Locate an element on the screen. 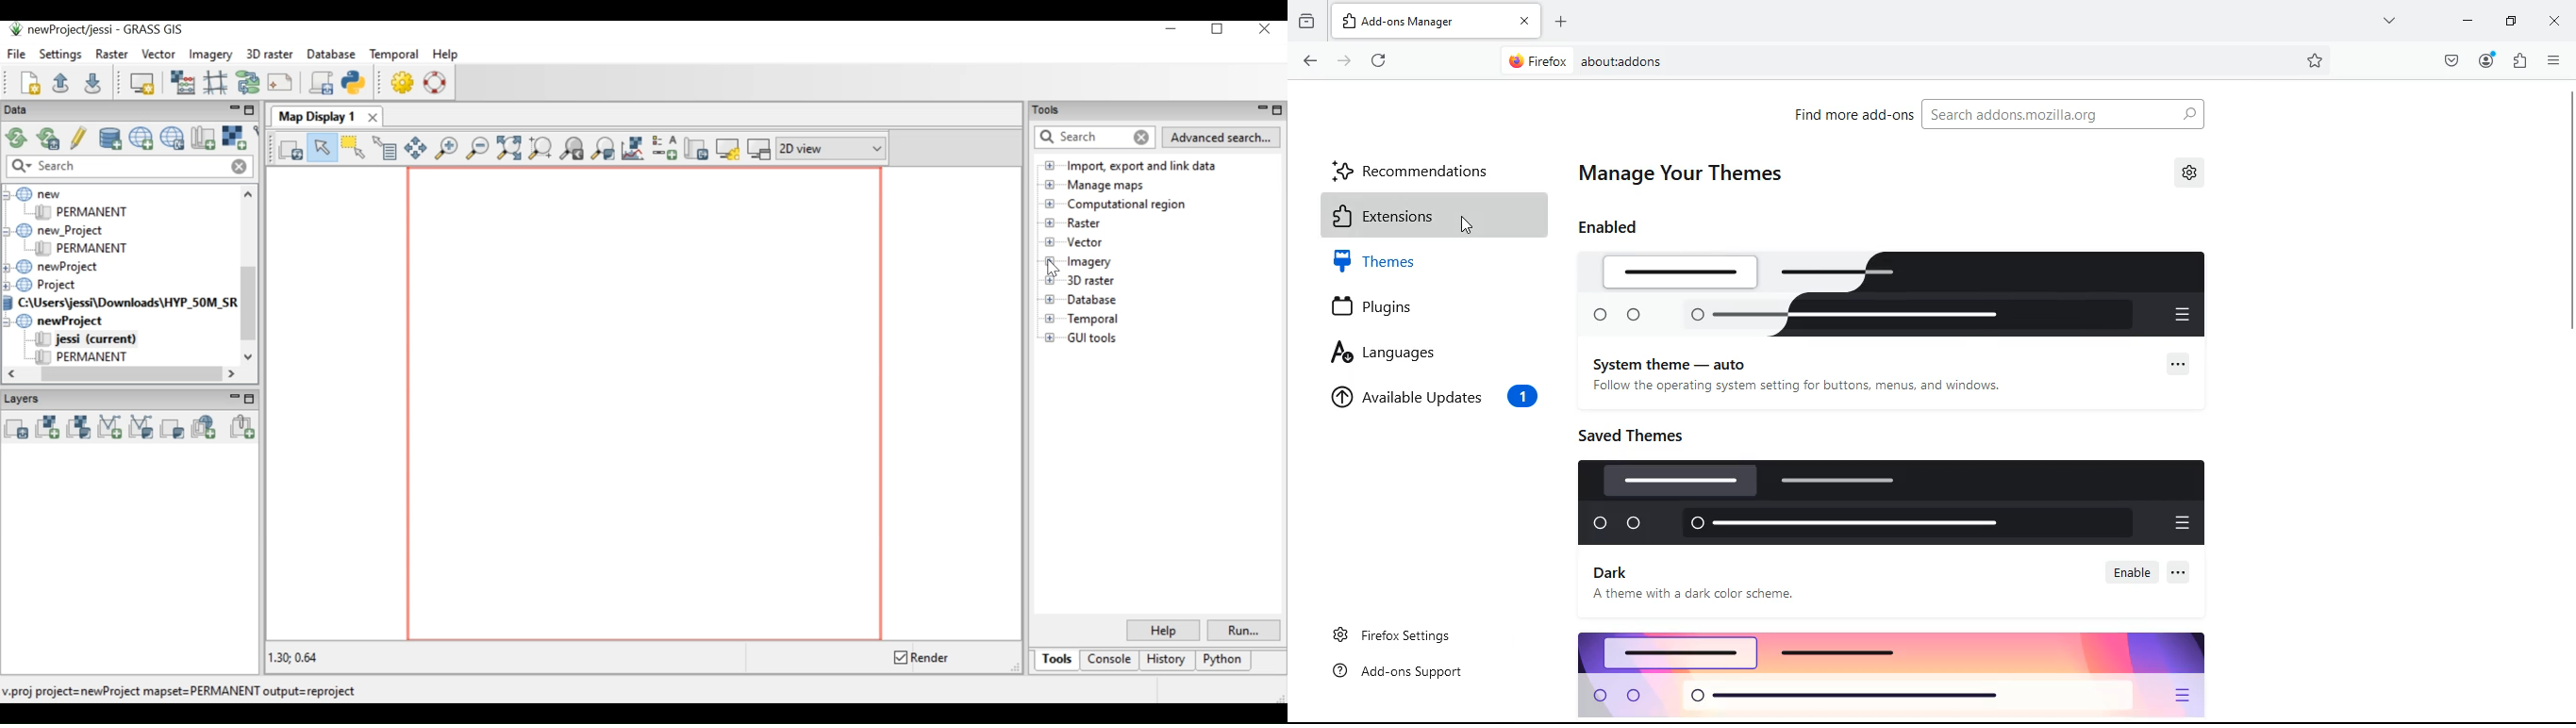 This screenshot has width=2576, height=728. manage your themes is located at coordinates (1690, 173).